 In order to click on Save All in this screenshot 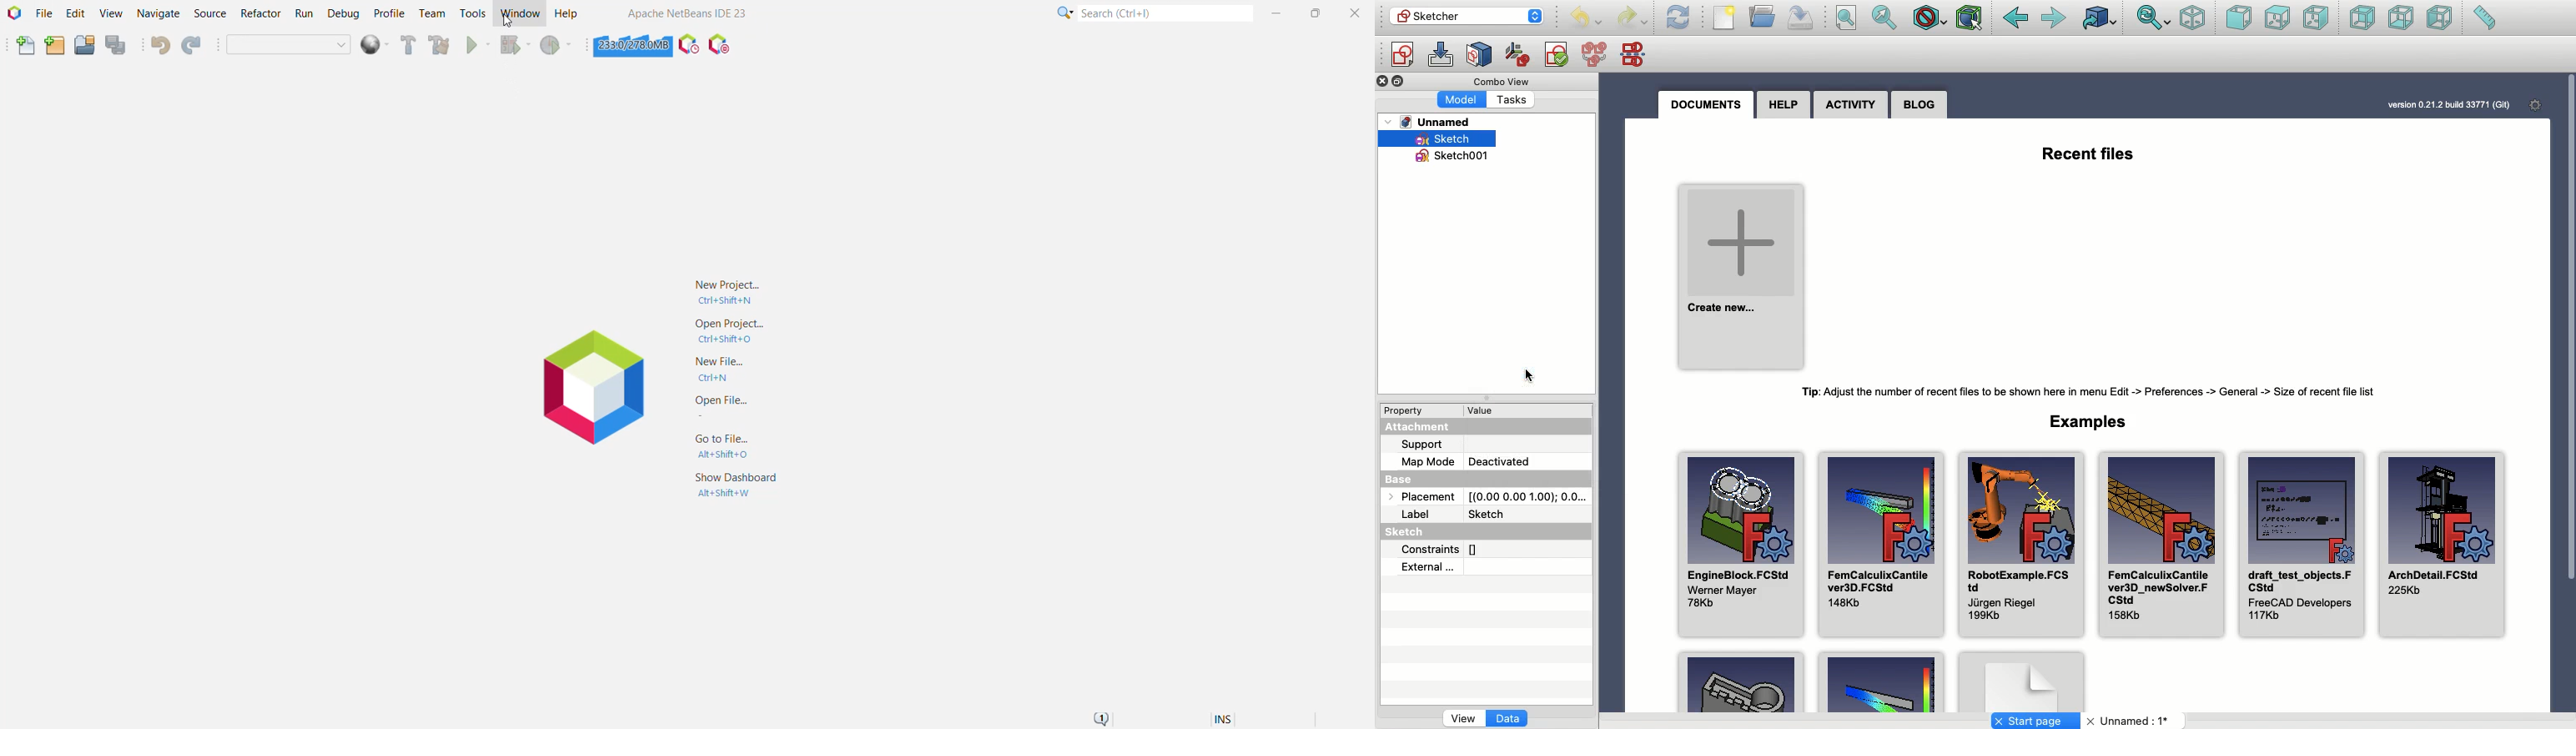, I will do `click(118, 47)`.